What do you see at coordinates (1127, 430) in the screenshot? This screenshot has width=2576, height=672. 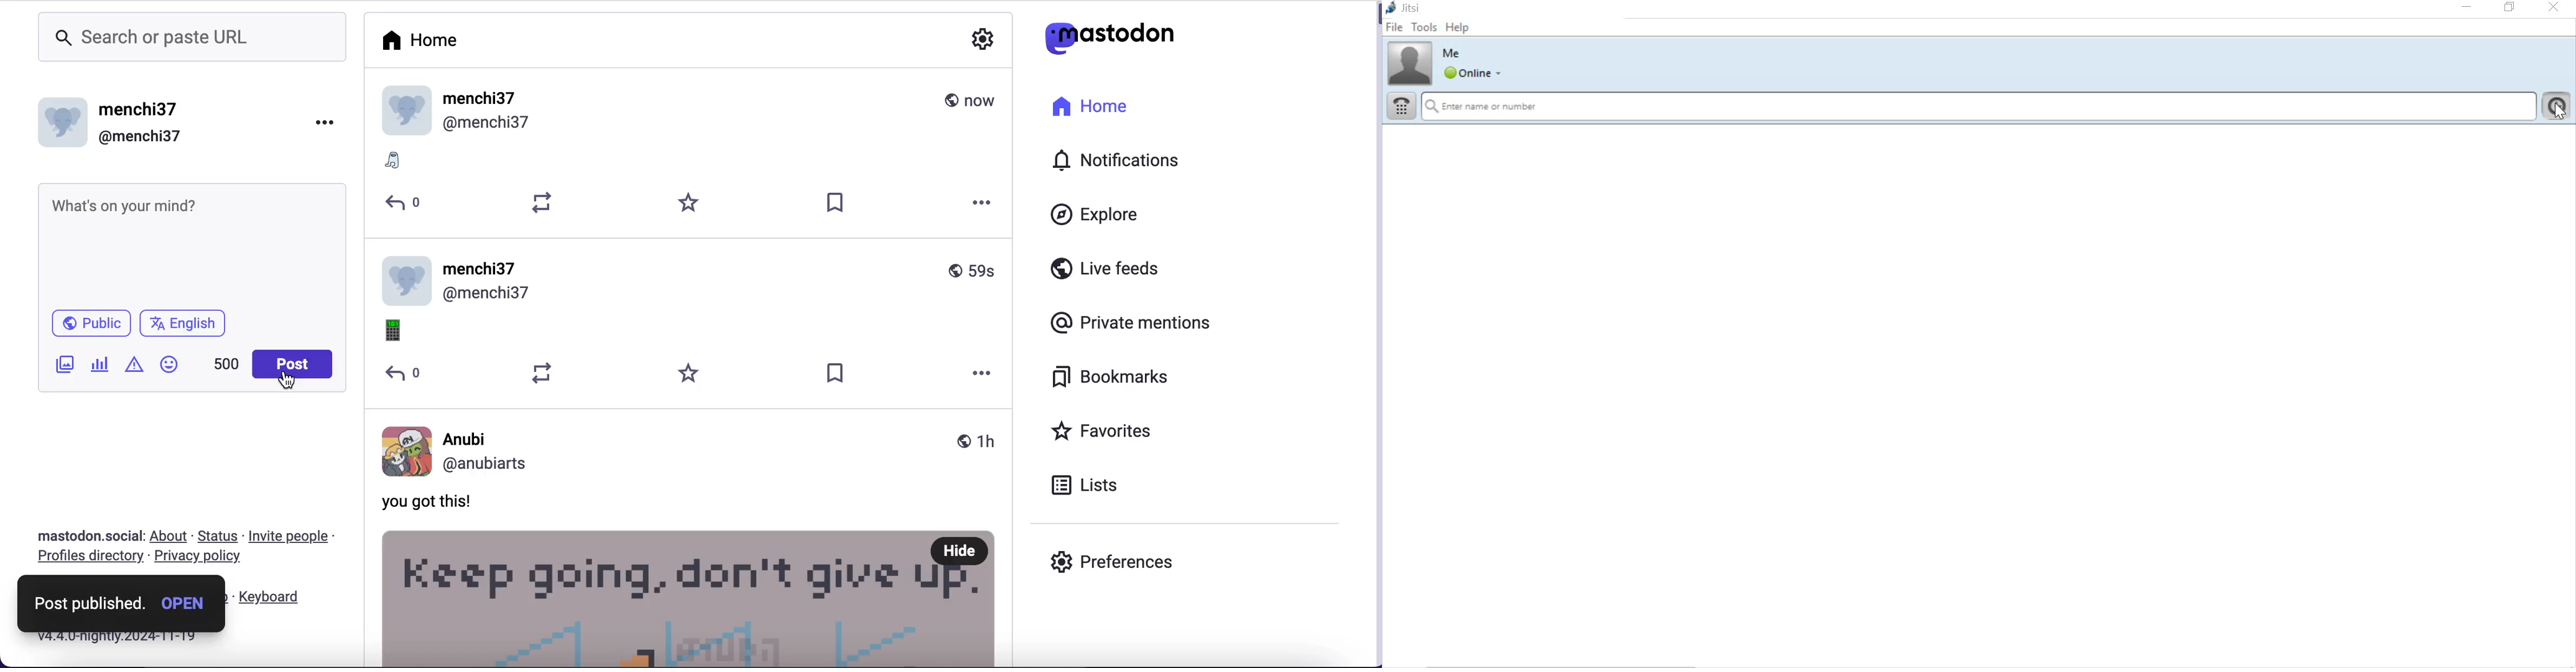 I see `favorites` at bounding box center [1127, 430].